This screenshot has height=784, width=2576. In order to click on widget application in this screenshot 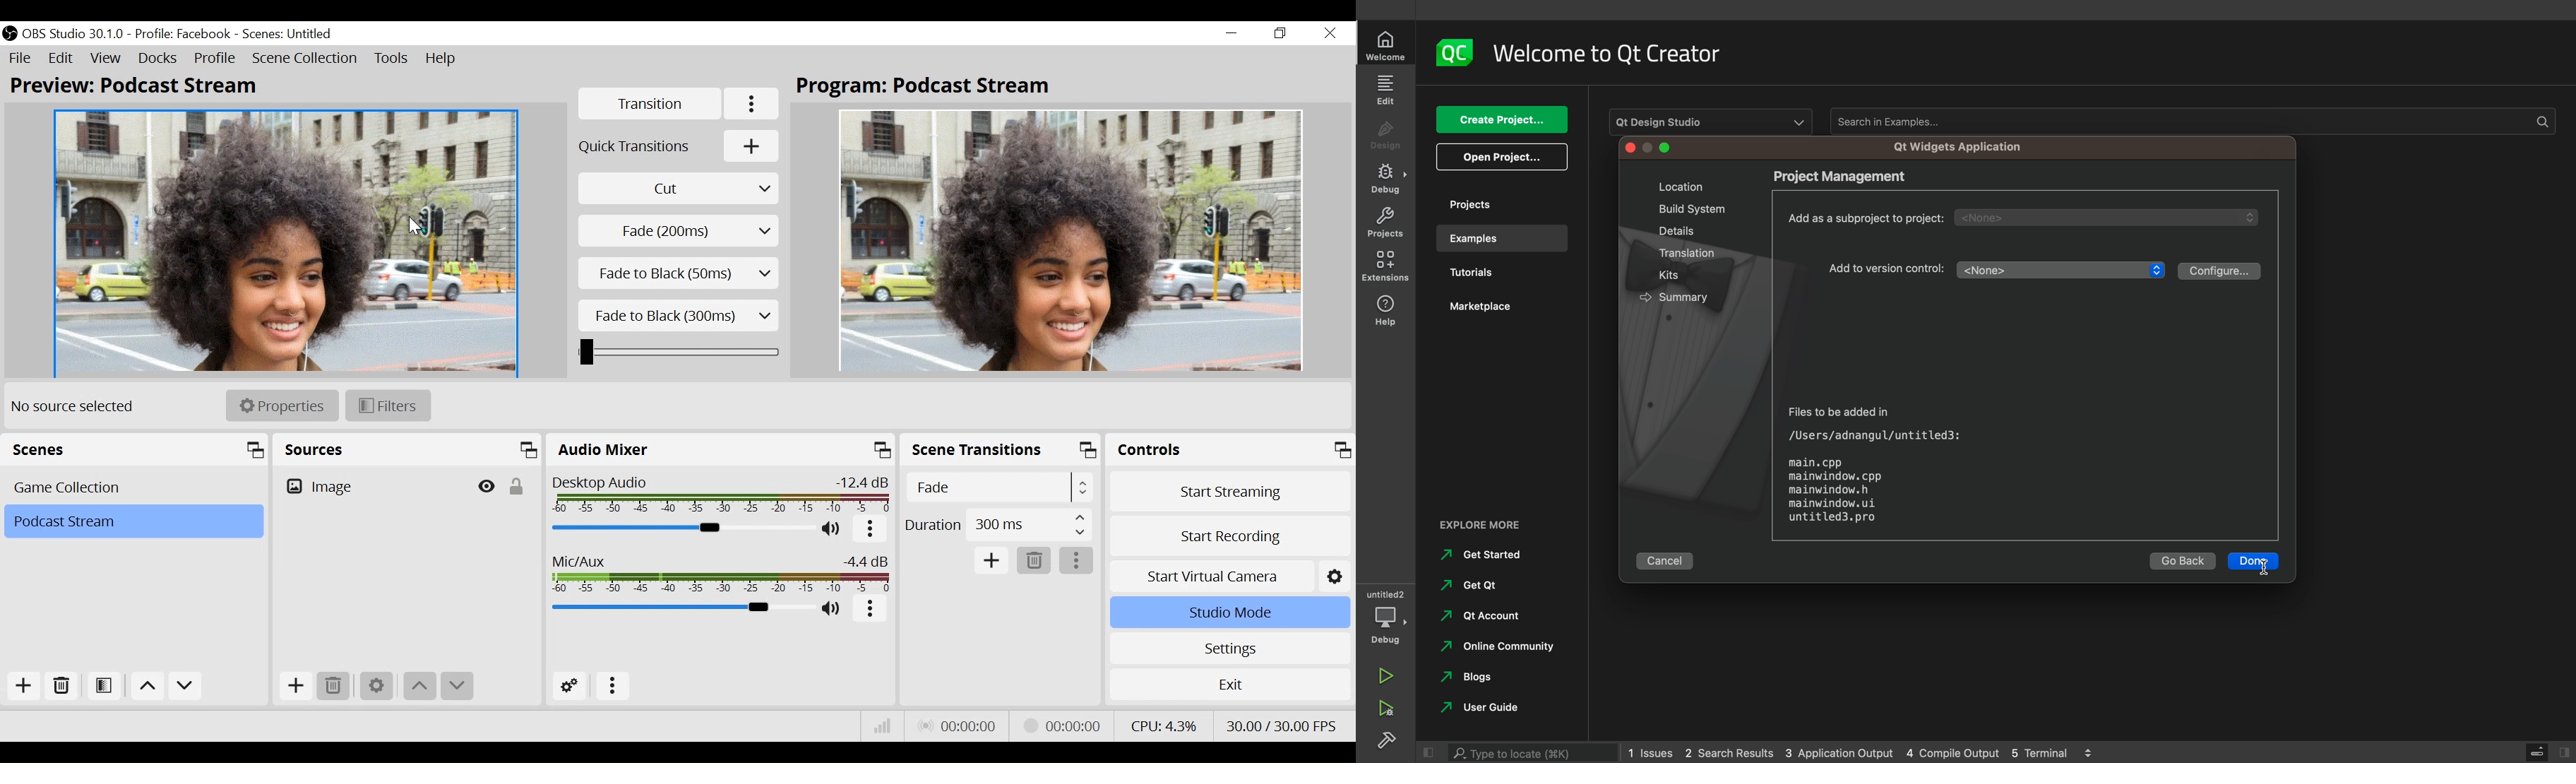, I will do `click(1954, 147)`.